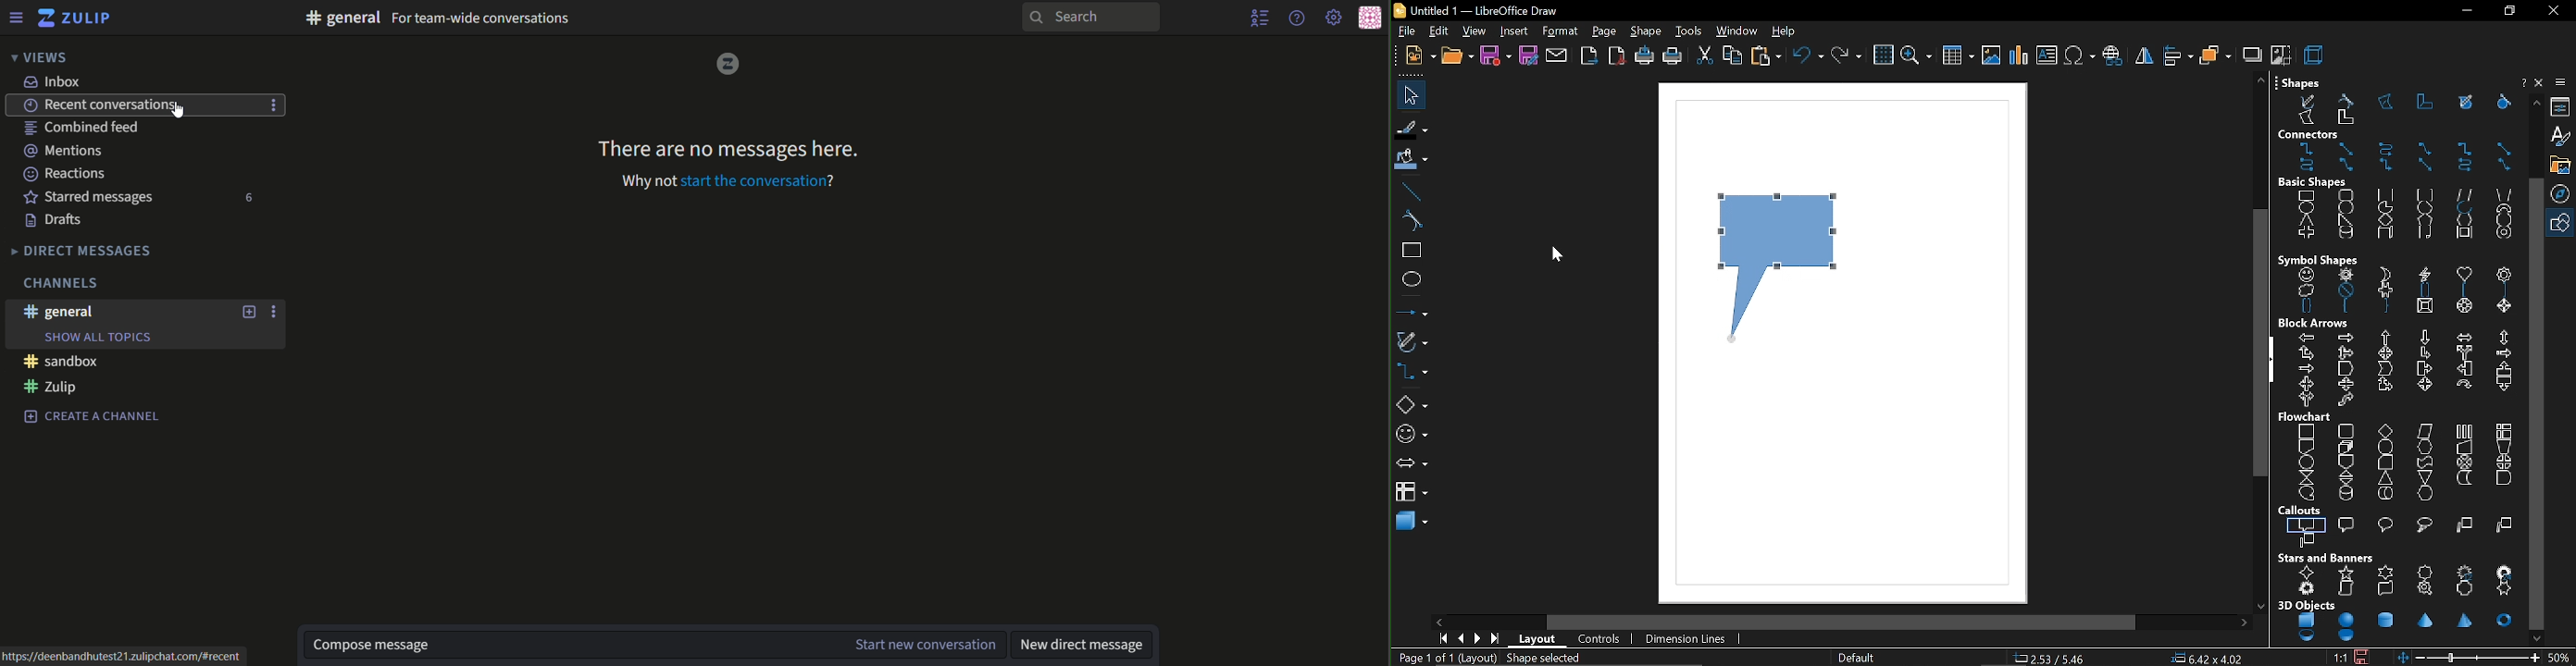  I want to click on print directly, so click(1645, 57).